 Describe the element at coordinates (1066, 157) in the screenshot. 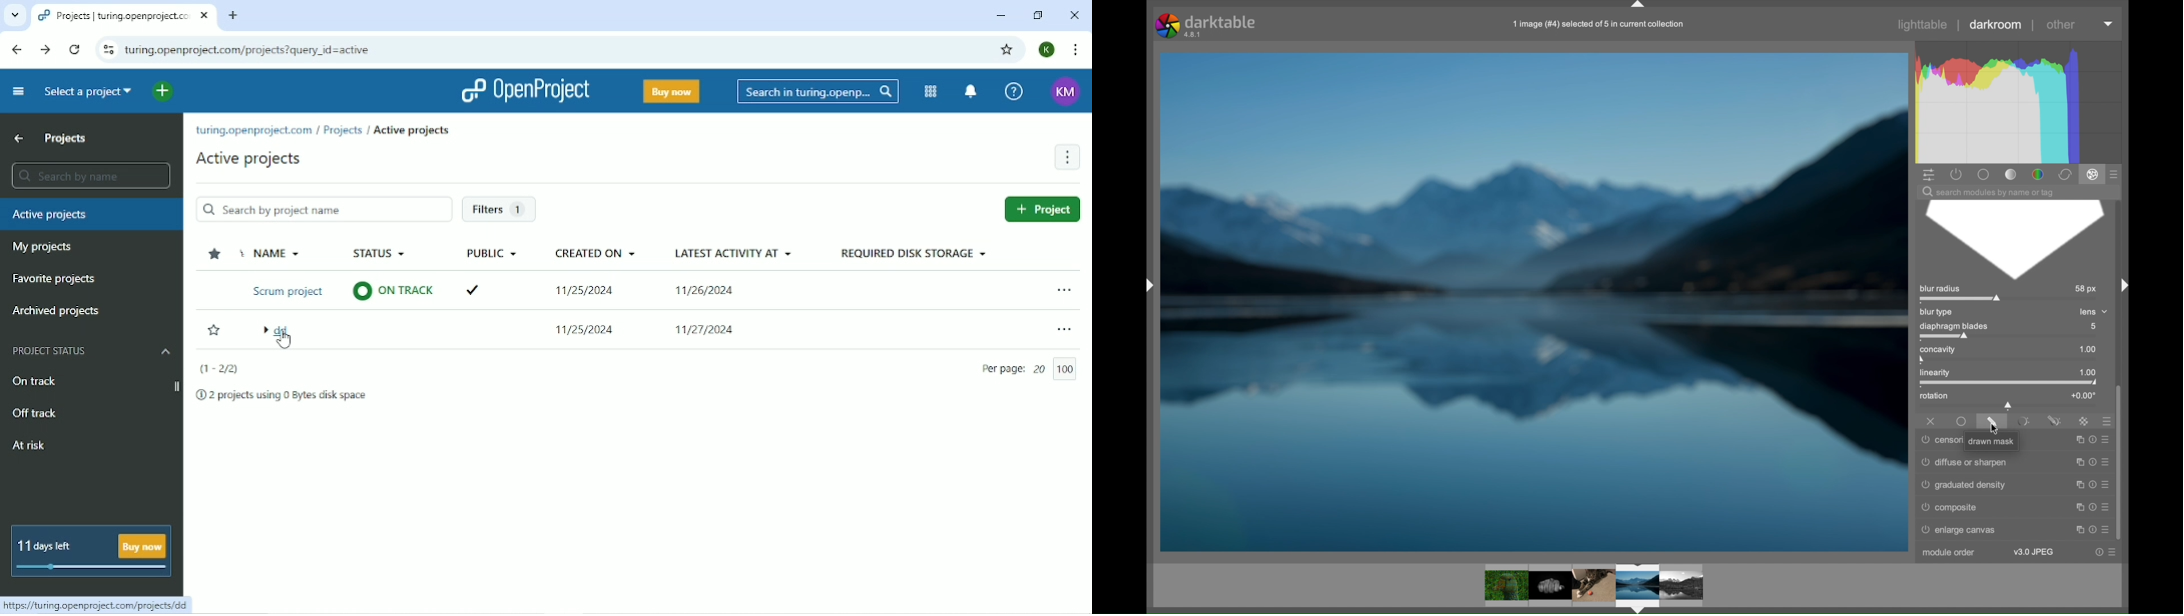

I see `More actions` at that location.